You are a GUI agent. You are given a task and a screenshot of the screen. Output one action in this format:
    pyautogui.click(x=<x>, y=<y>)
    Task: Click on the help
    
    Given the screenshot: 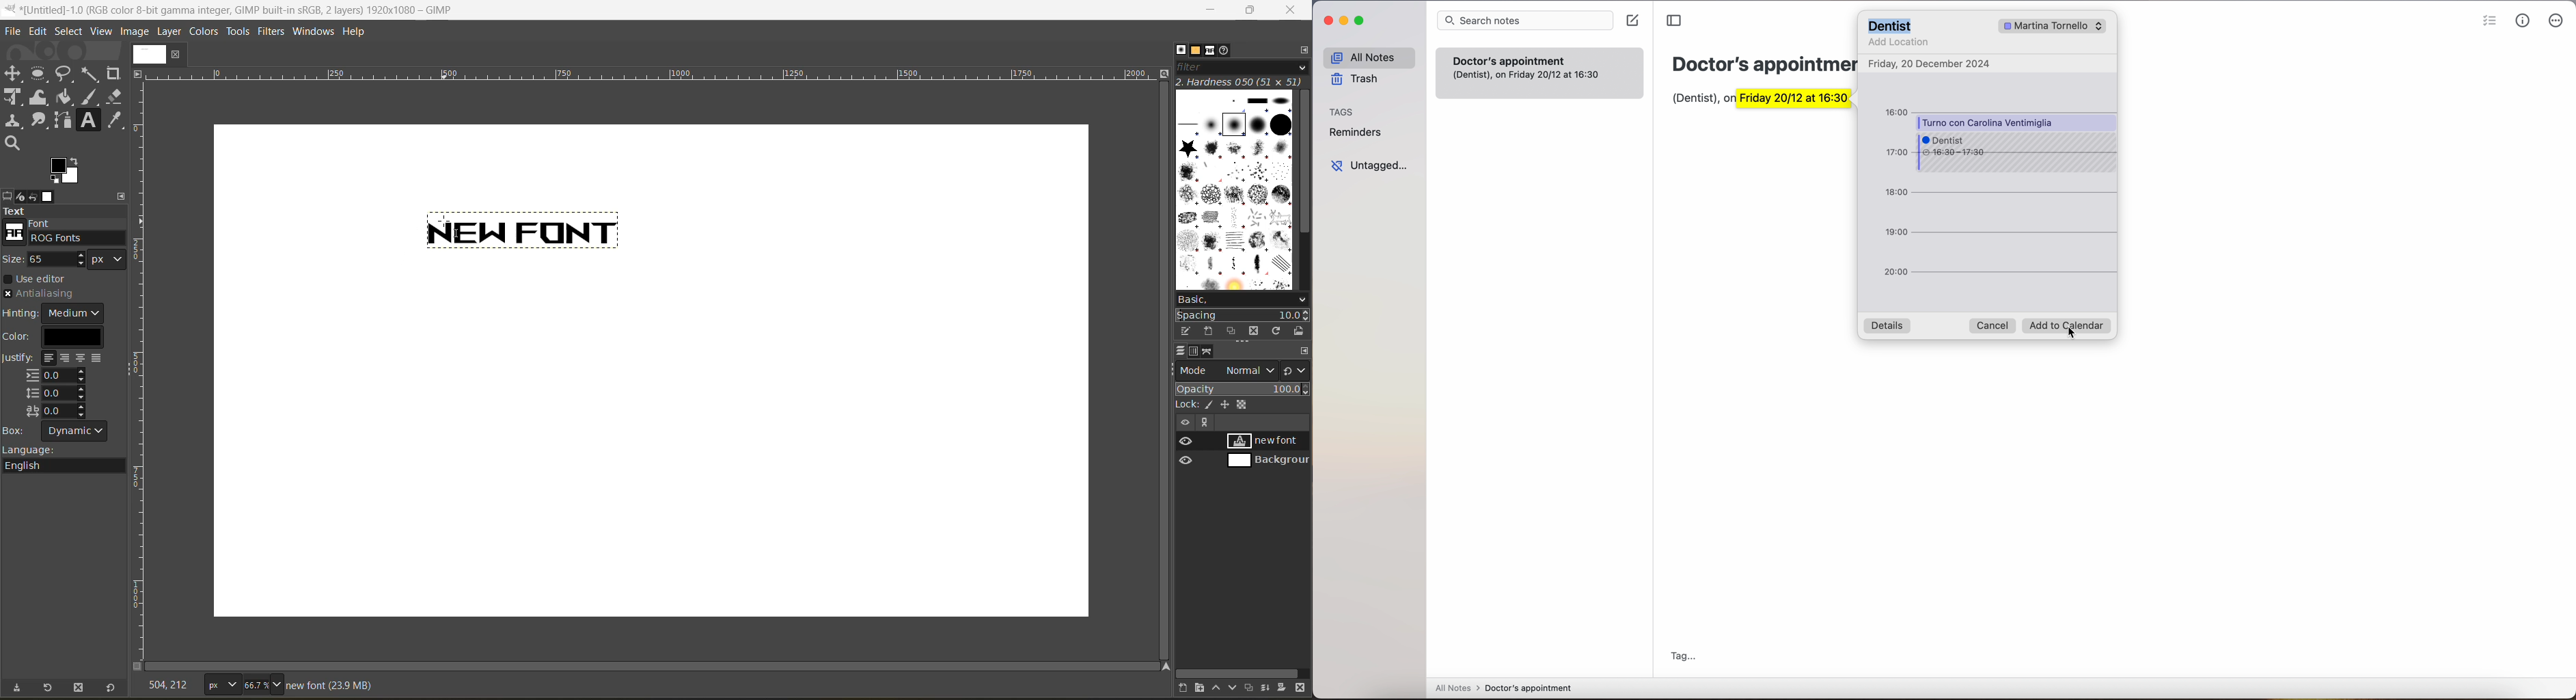 What is the action you would take?
    pyautogui.click(x=361, y=33)
    